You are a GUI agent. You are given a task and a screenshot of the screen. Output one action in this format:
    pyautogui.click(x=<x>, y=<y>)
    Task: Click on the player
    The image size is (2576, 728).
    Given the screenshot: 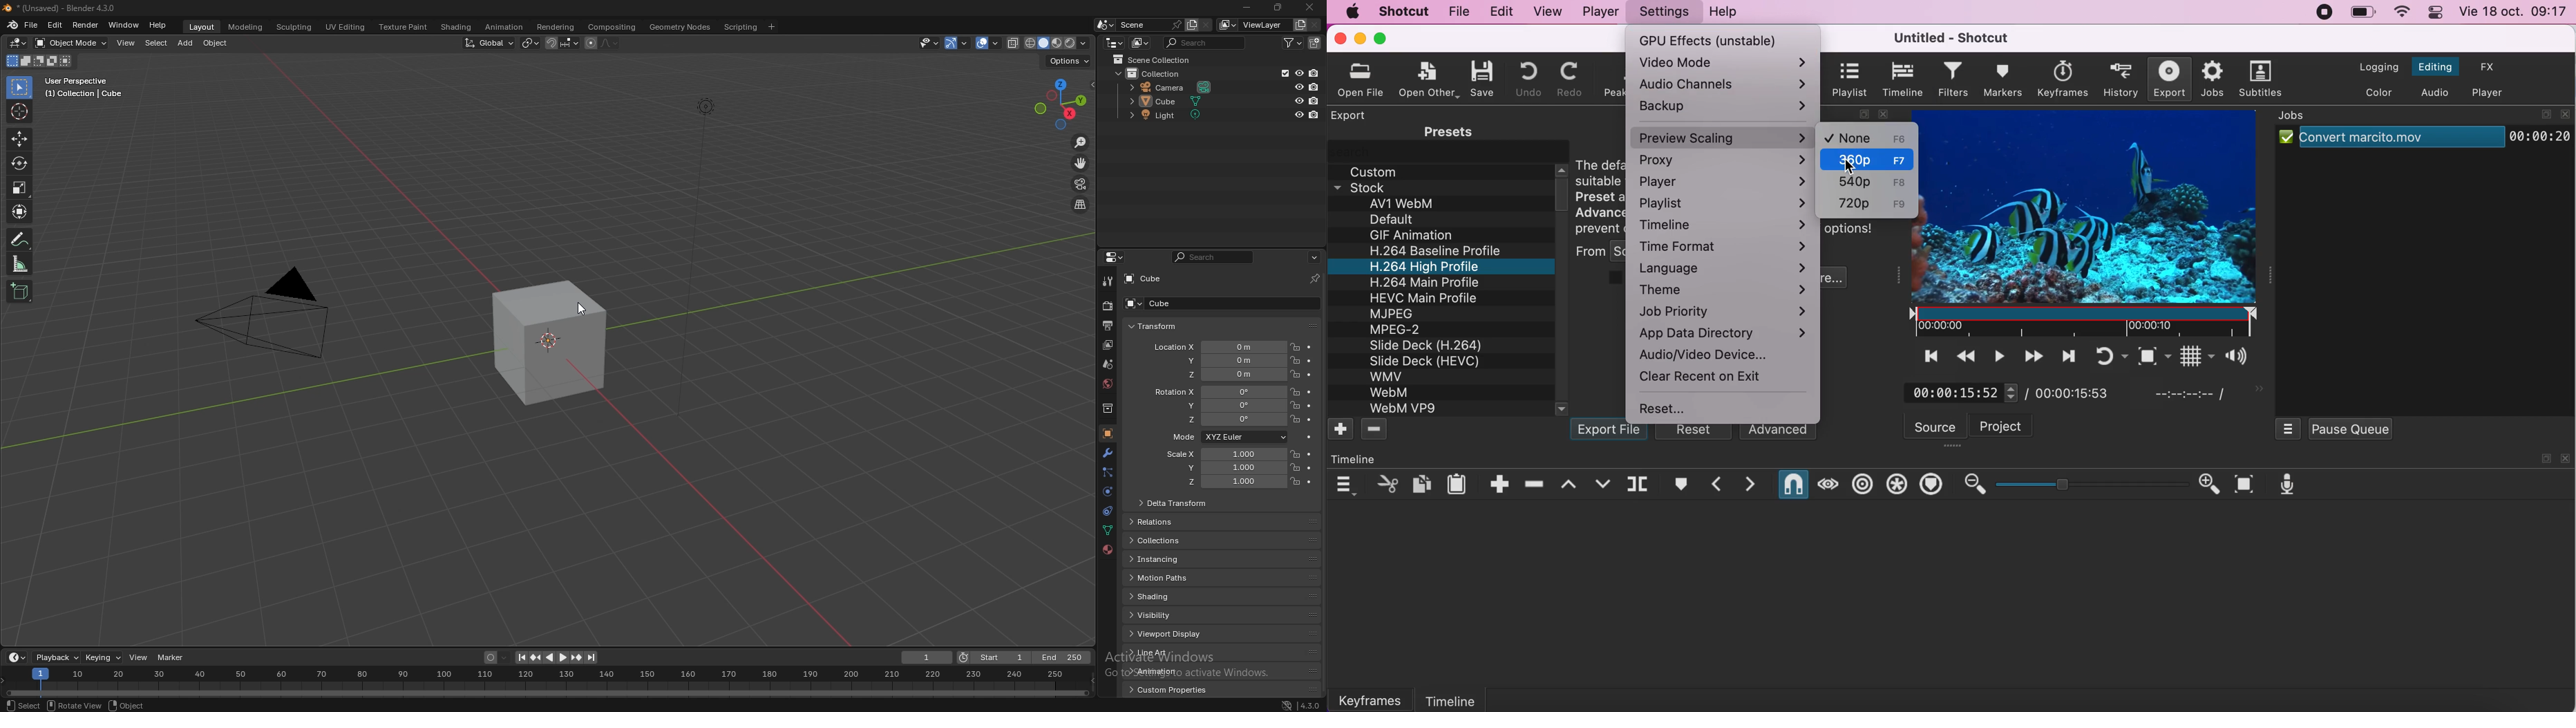 What is the action you would take?
    pyautogui.click(x=1724, y=182)
    